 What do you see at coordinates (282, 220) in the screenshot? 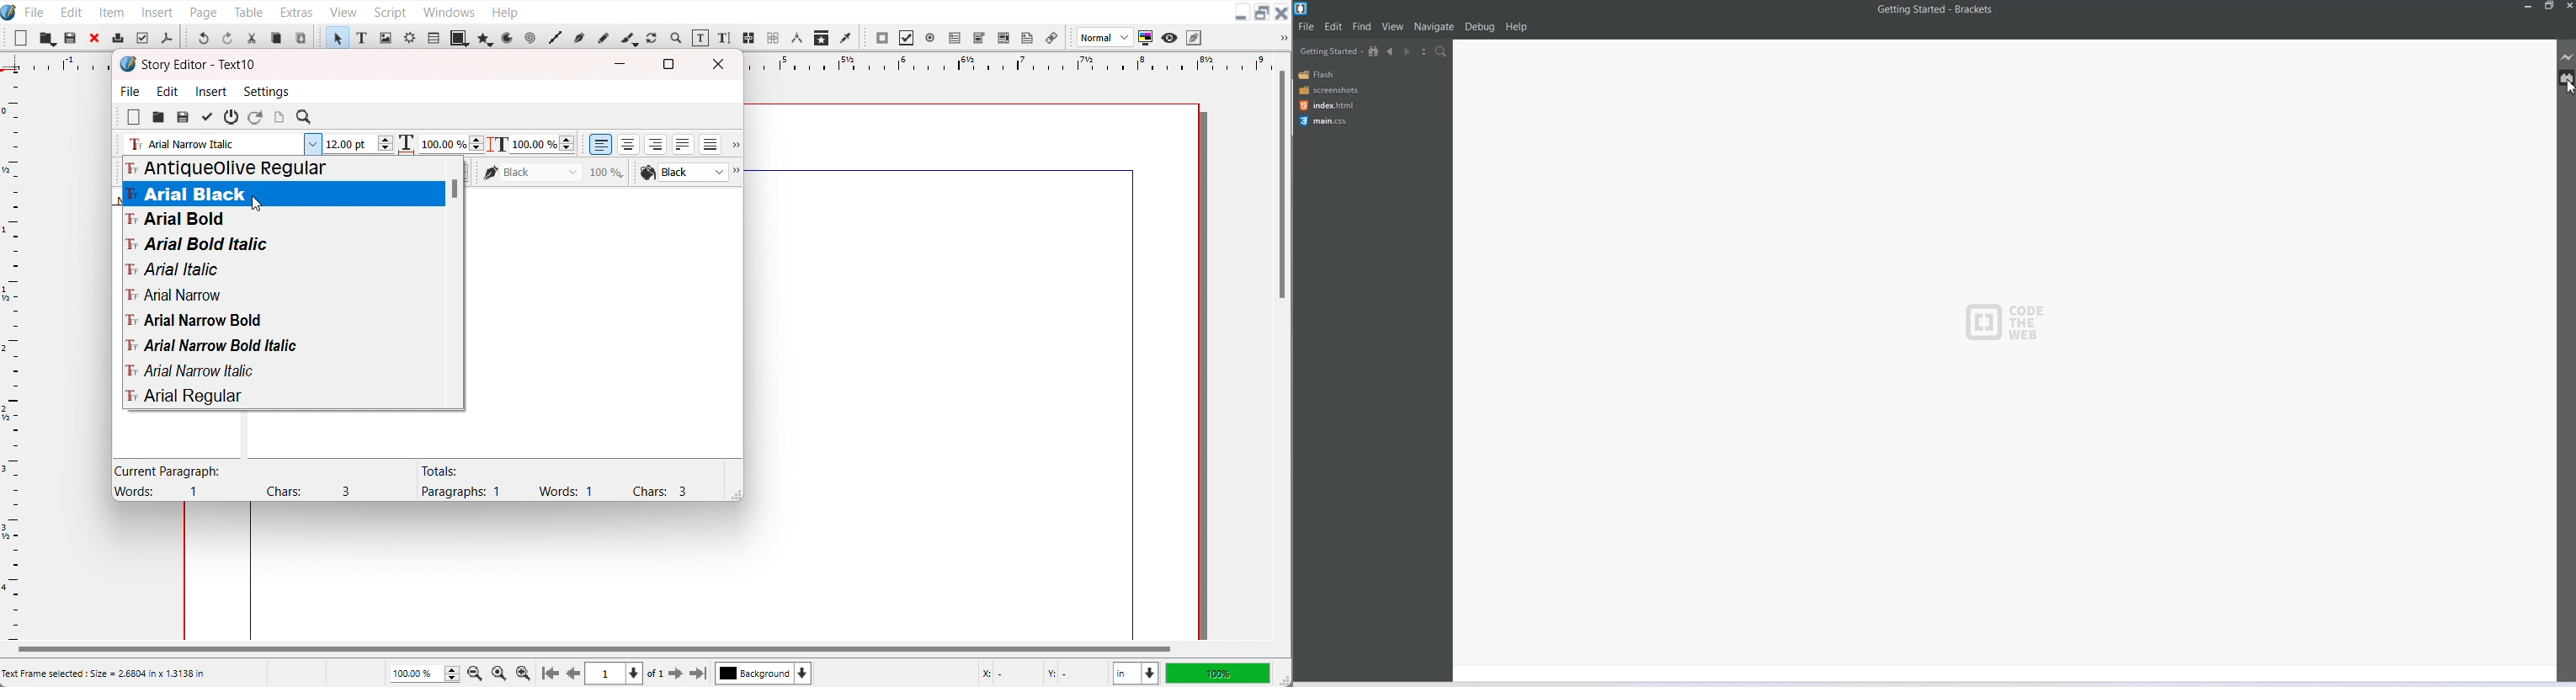
I see `Font` at bounding box center [282, 220].